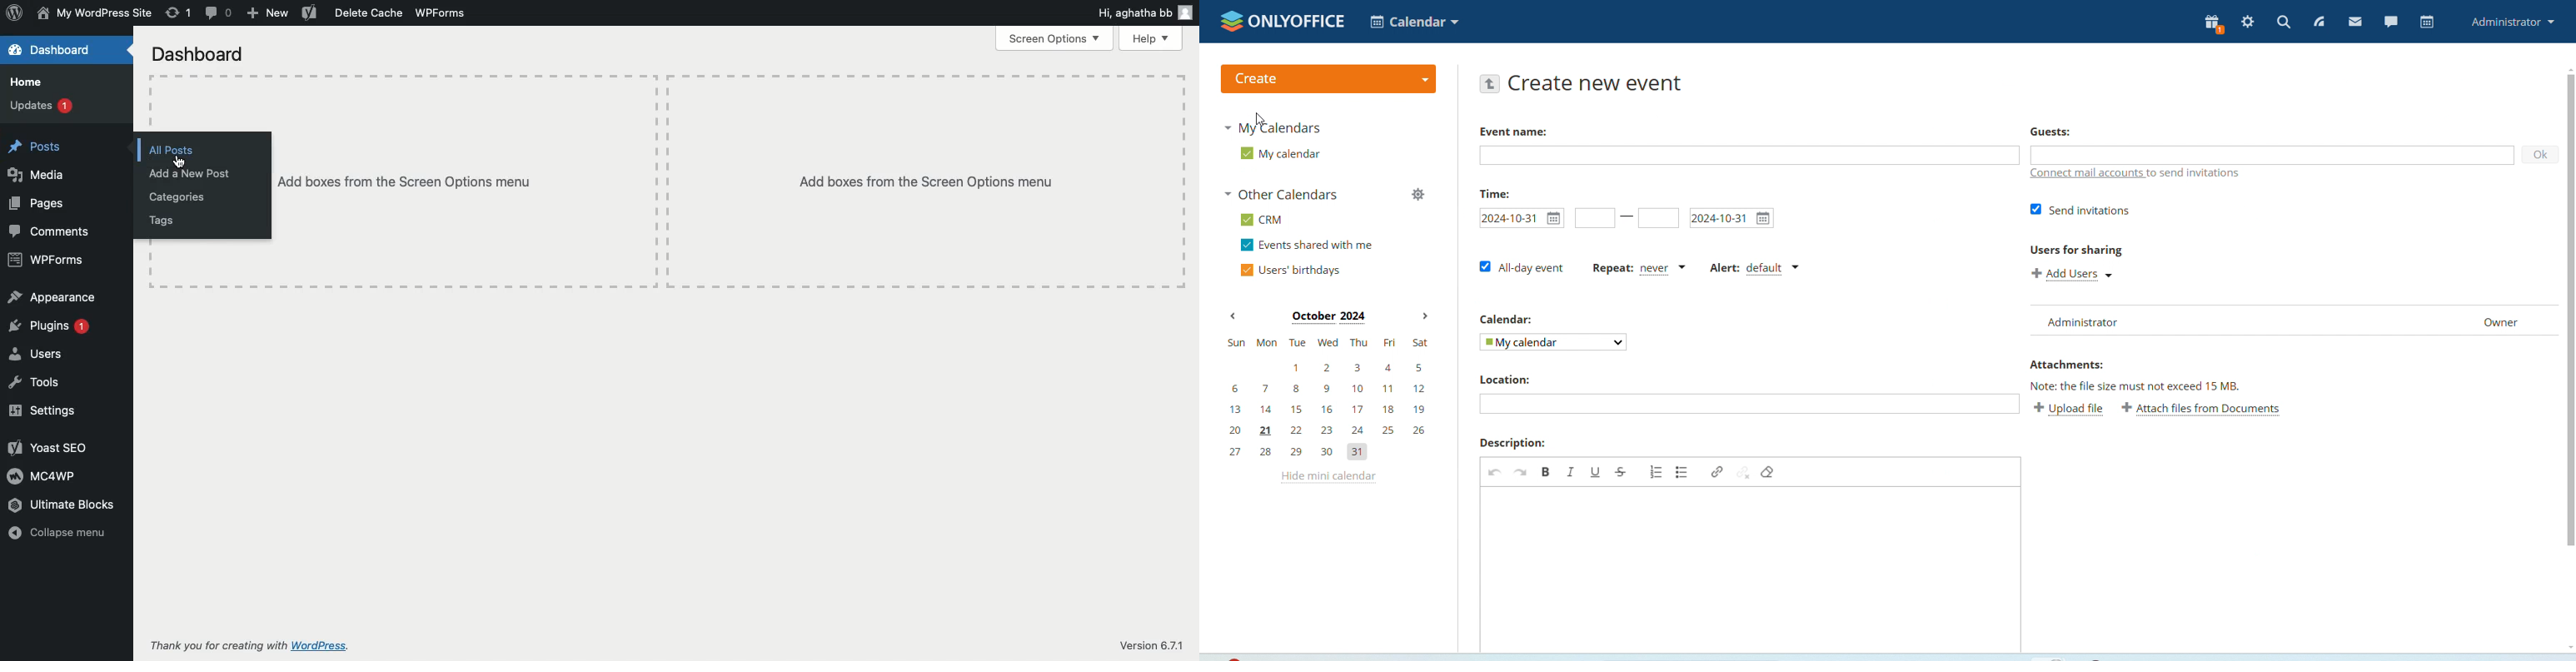  Describe the element at coordinates (62, 533) in the screenshot. I see `Collapse menu` at that location.